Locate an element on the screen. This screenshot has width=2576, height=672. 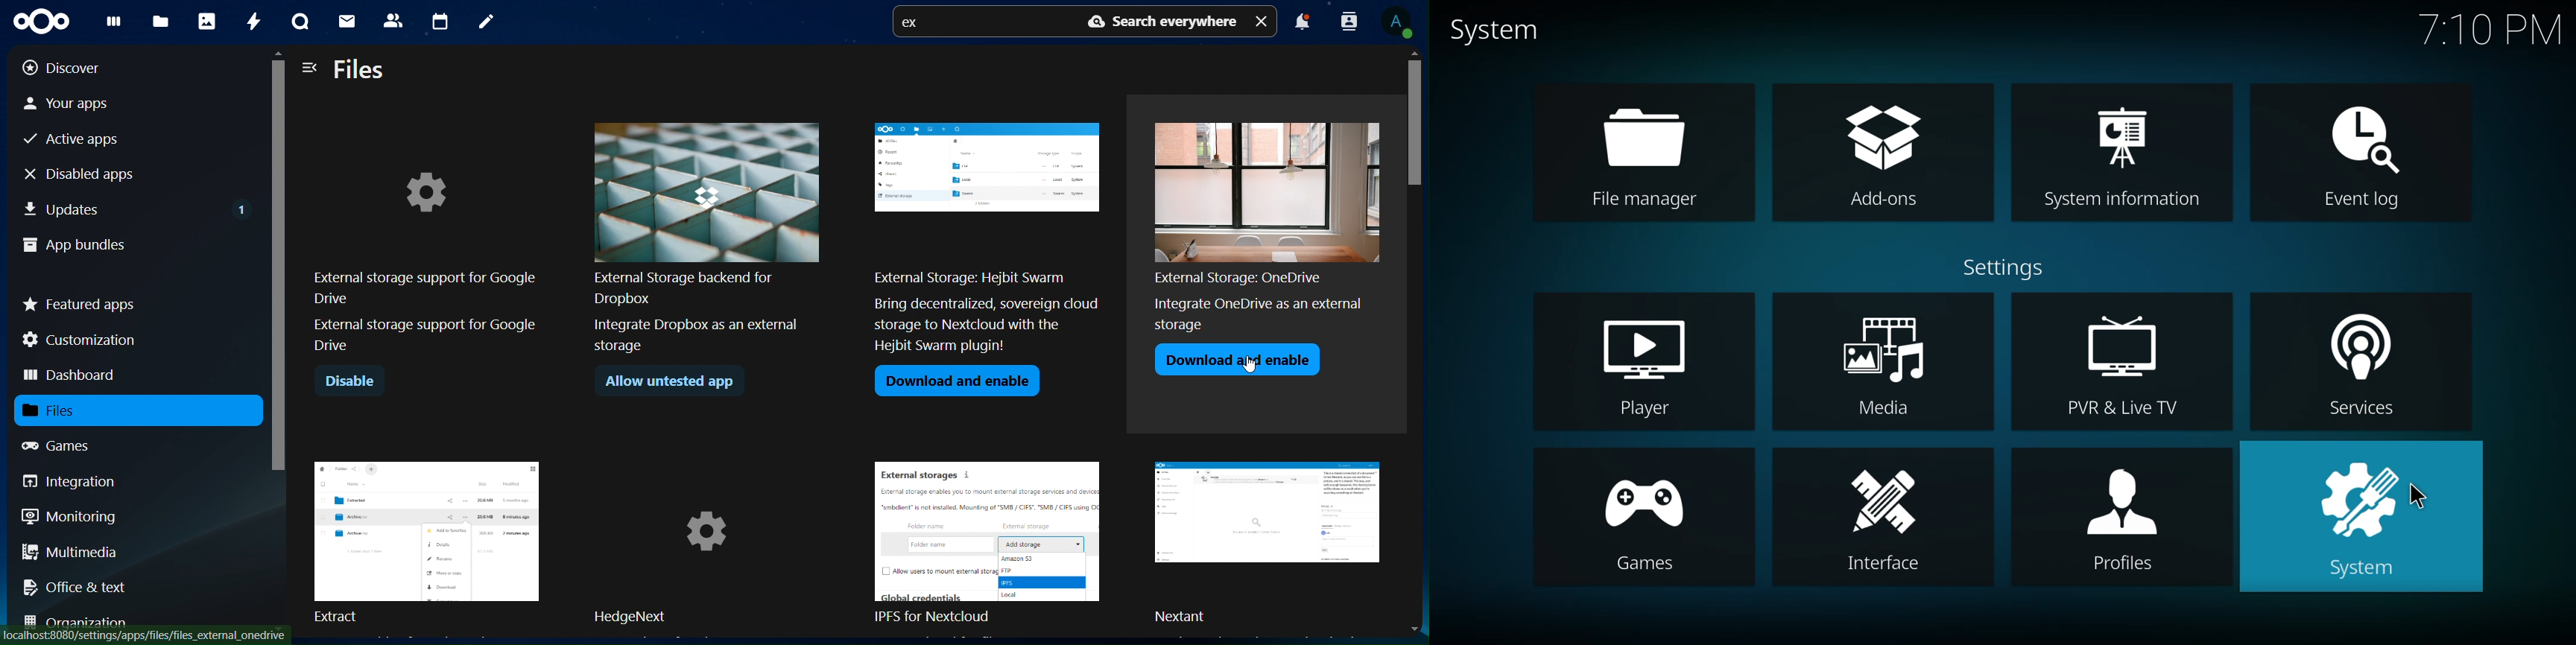
add-ons is located at coordinates (1880, 149).